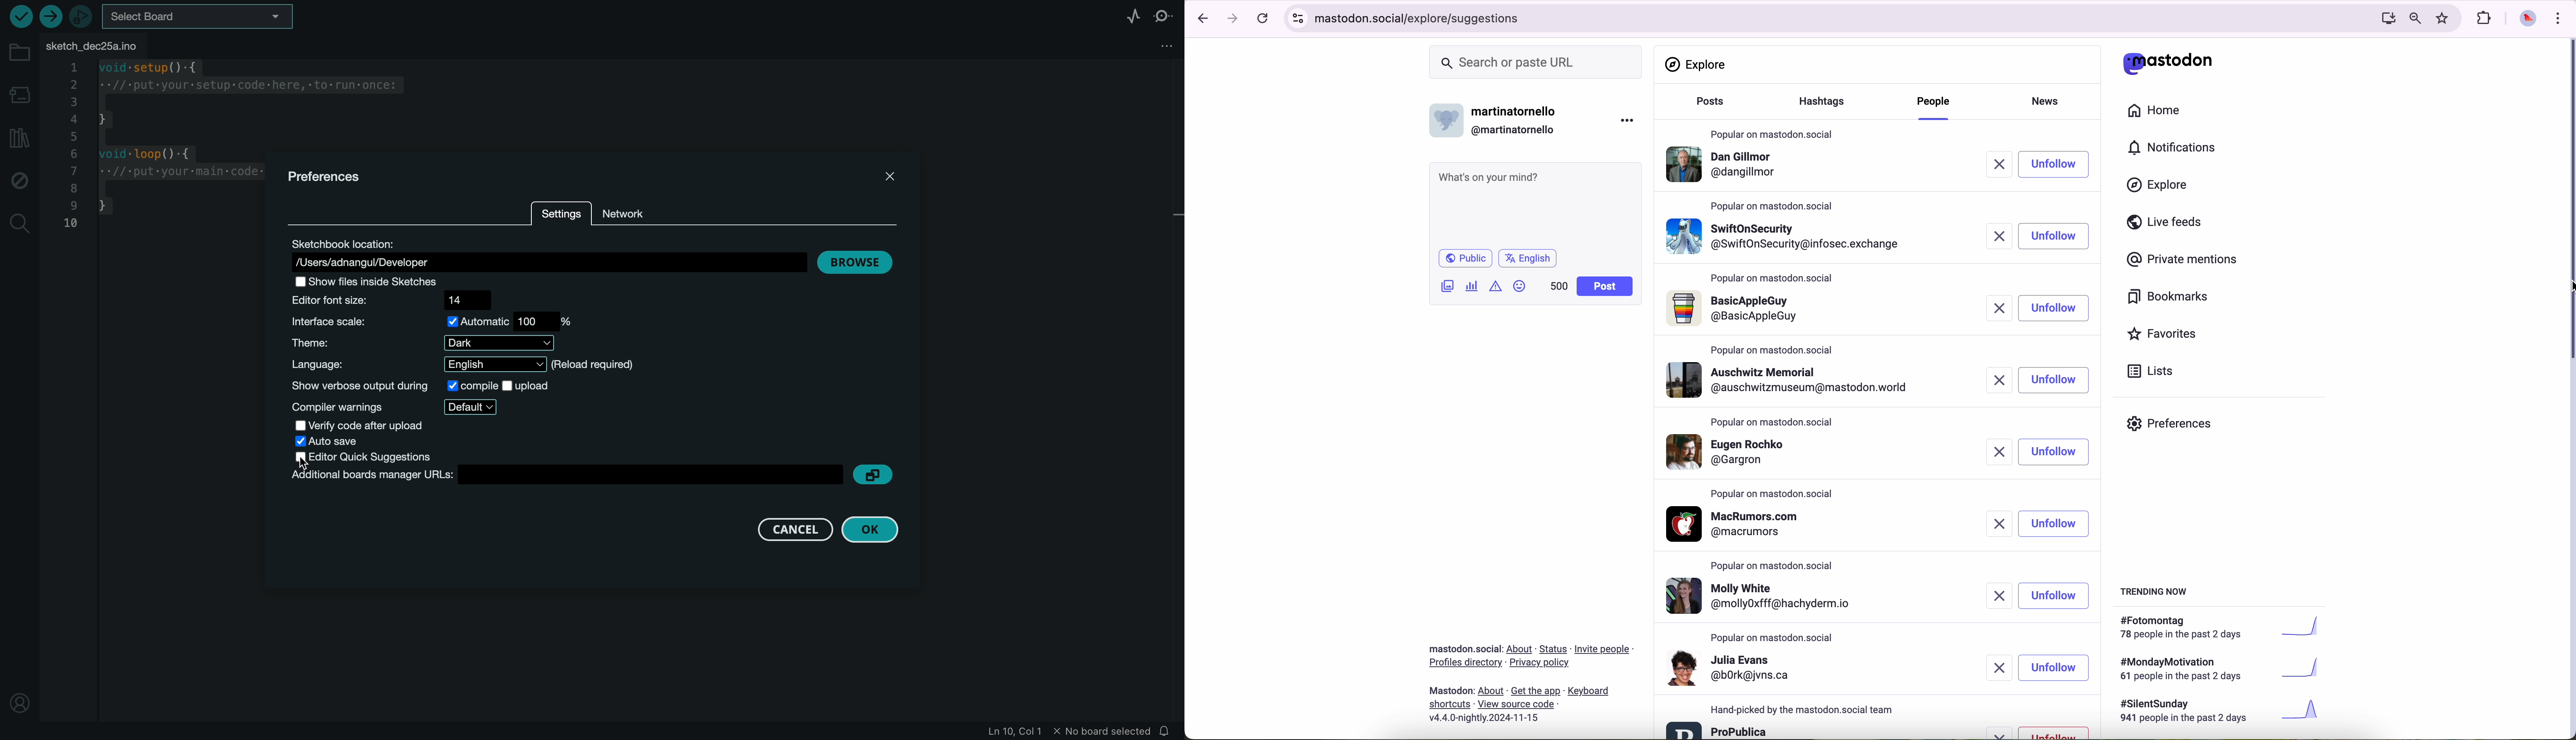  I want to click on post button, so click(1605, 286).